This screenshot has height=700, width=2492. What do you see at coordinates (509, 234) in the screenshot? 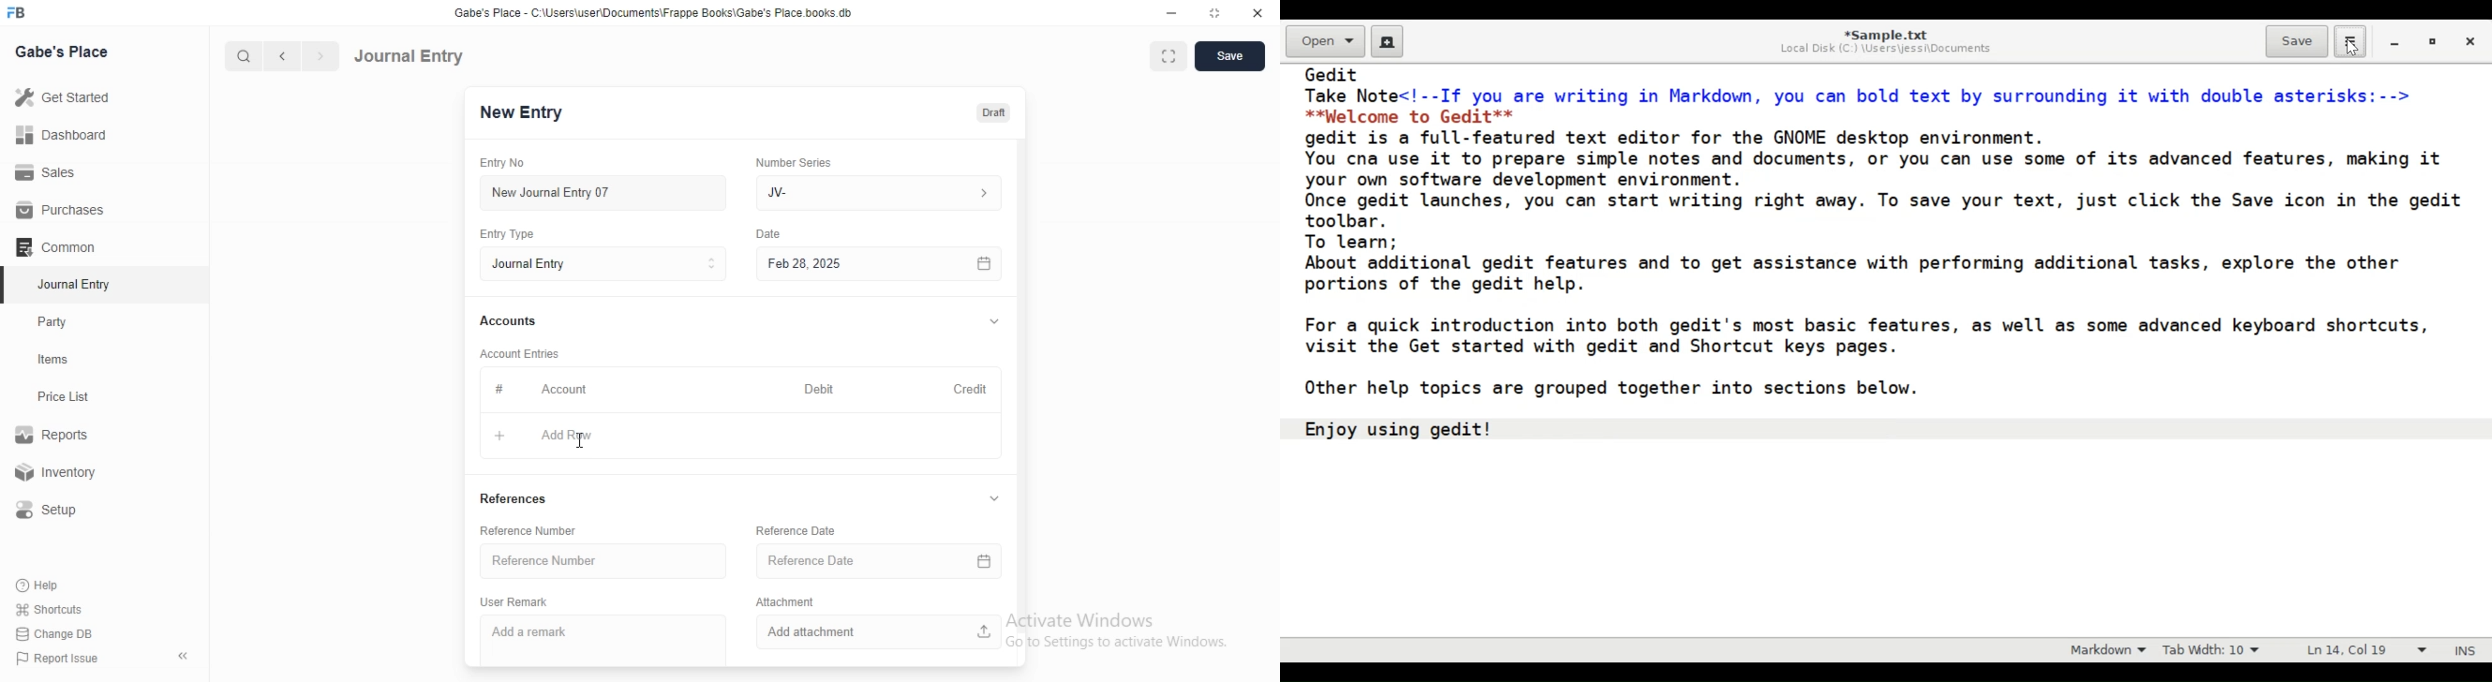
I see `Entry Type` at bounding box center [509, 234].